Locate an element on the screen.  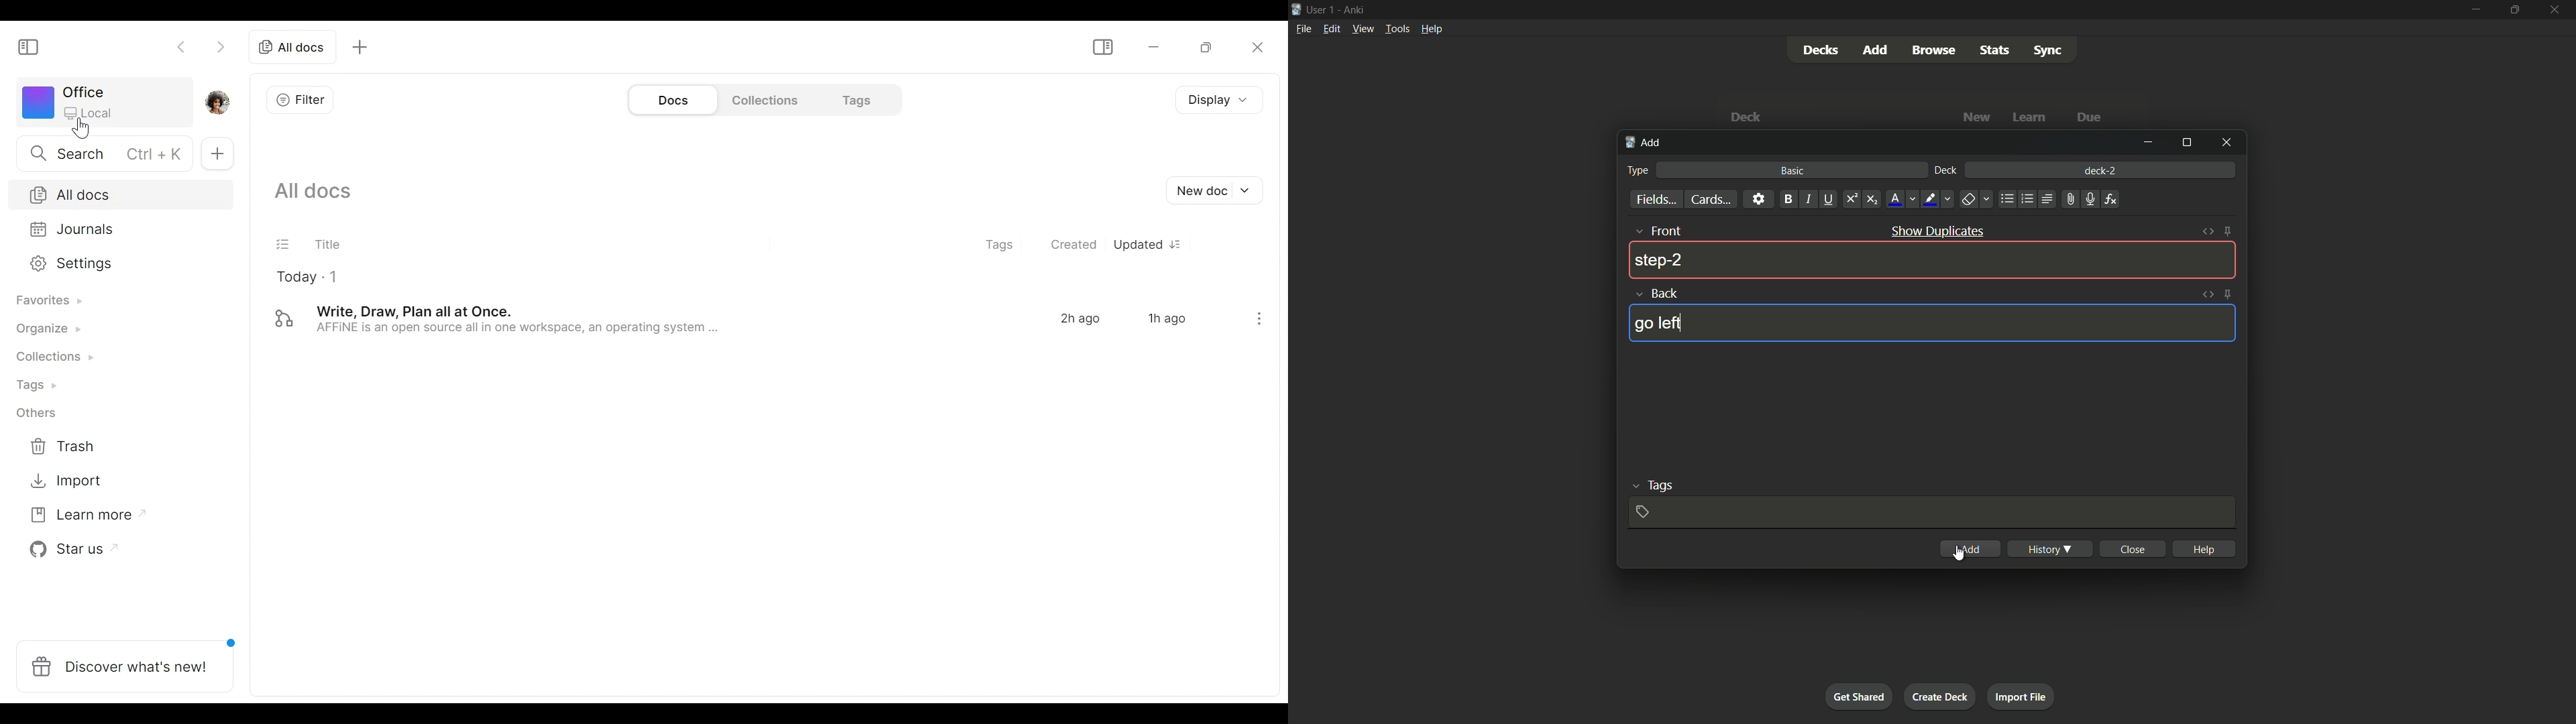
maximize is located at coordinates (2514, 9).